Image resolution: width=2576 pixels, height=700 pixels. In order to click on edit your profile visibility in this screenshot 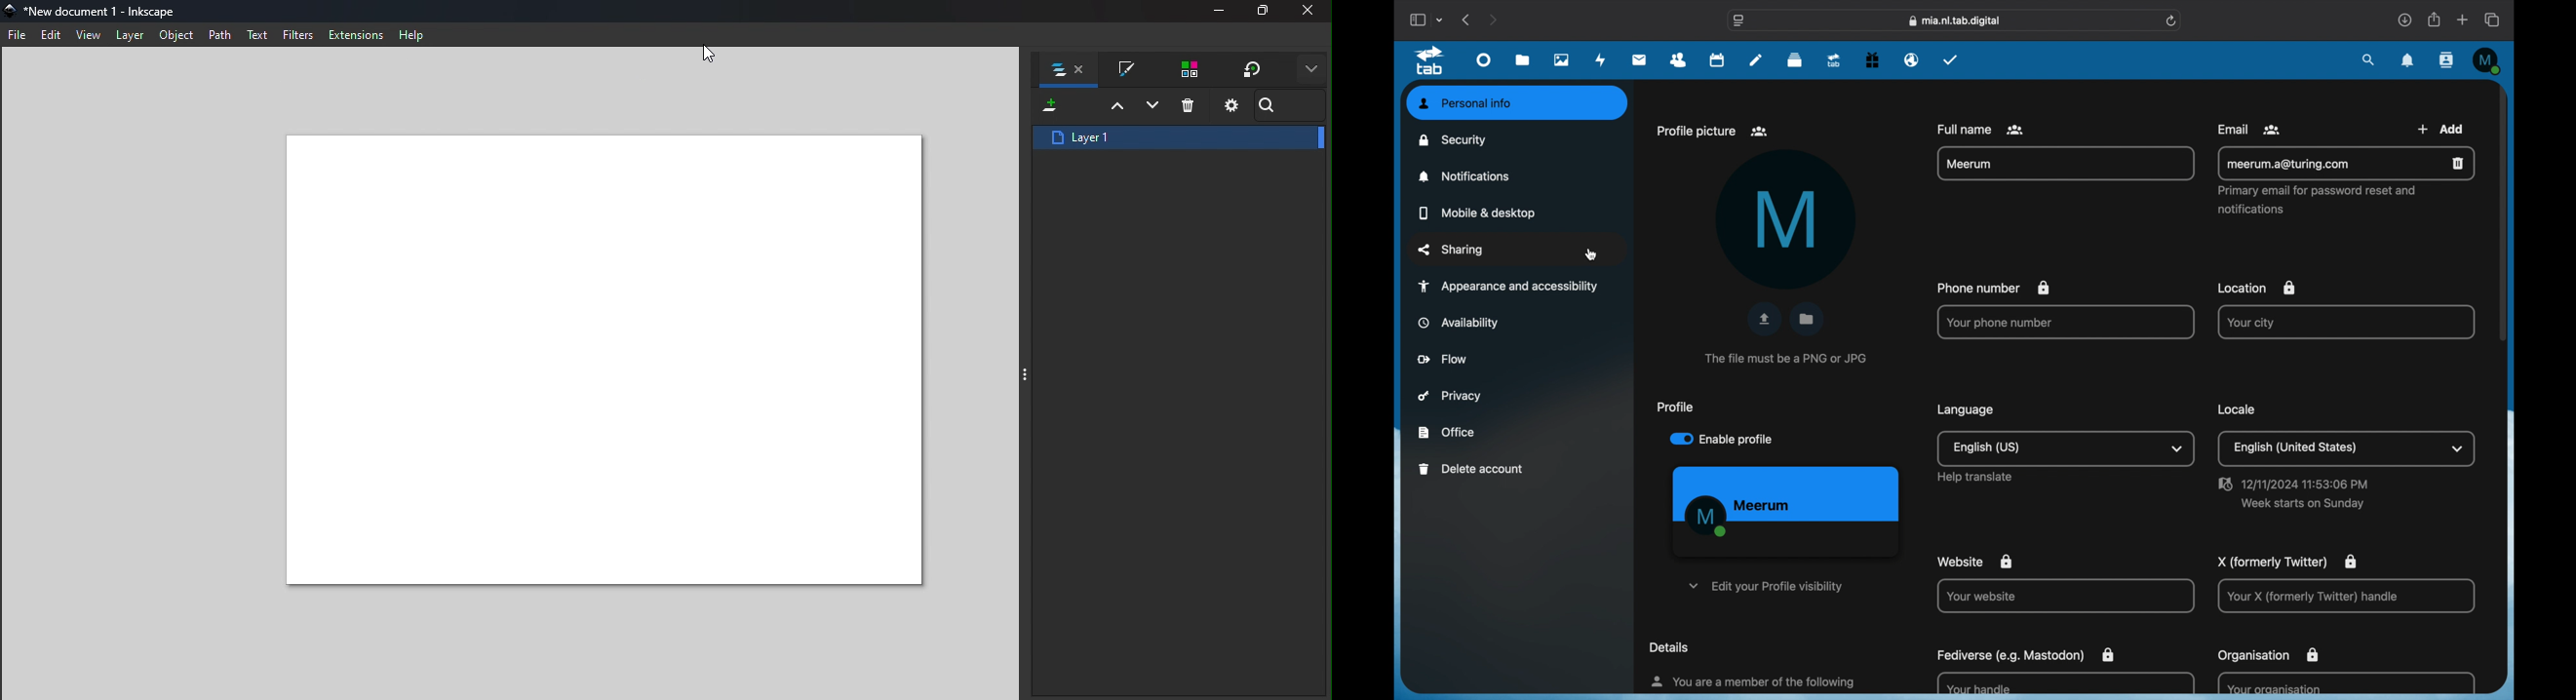, I will do `click(1765, 587)`.